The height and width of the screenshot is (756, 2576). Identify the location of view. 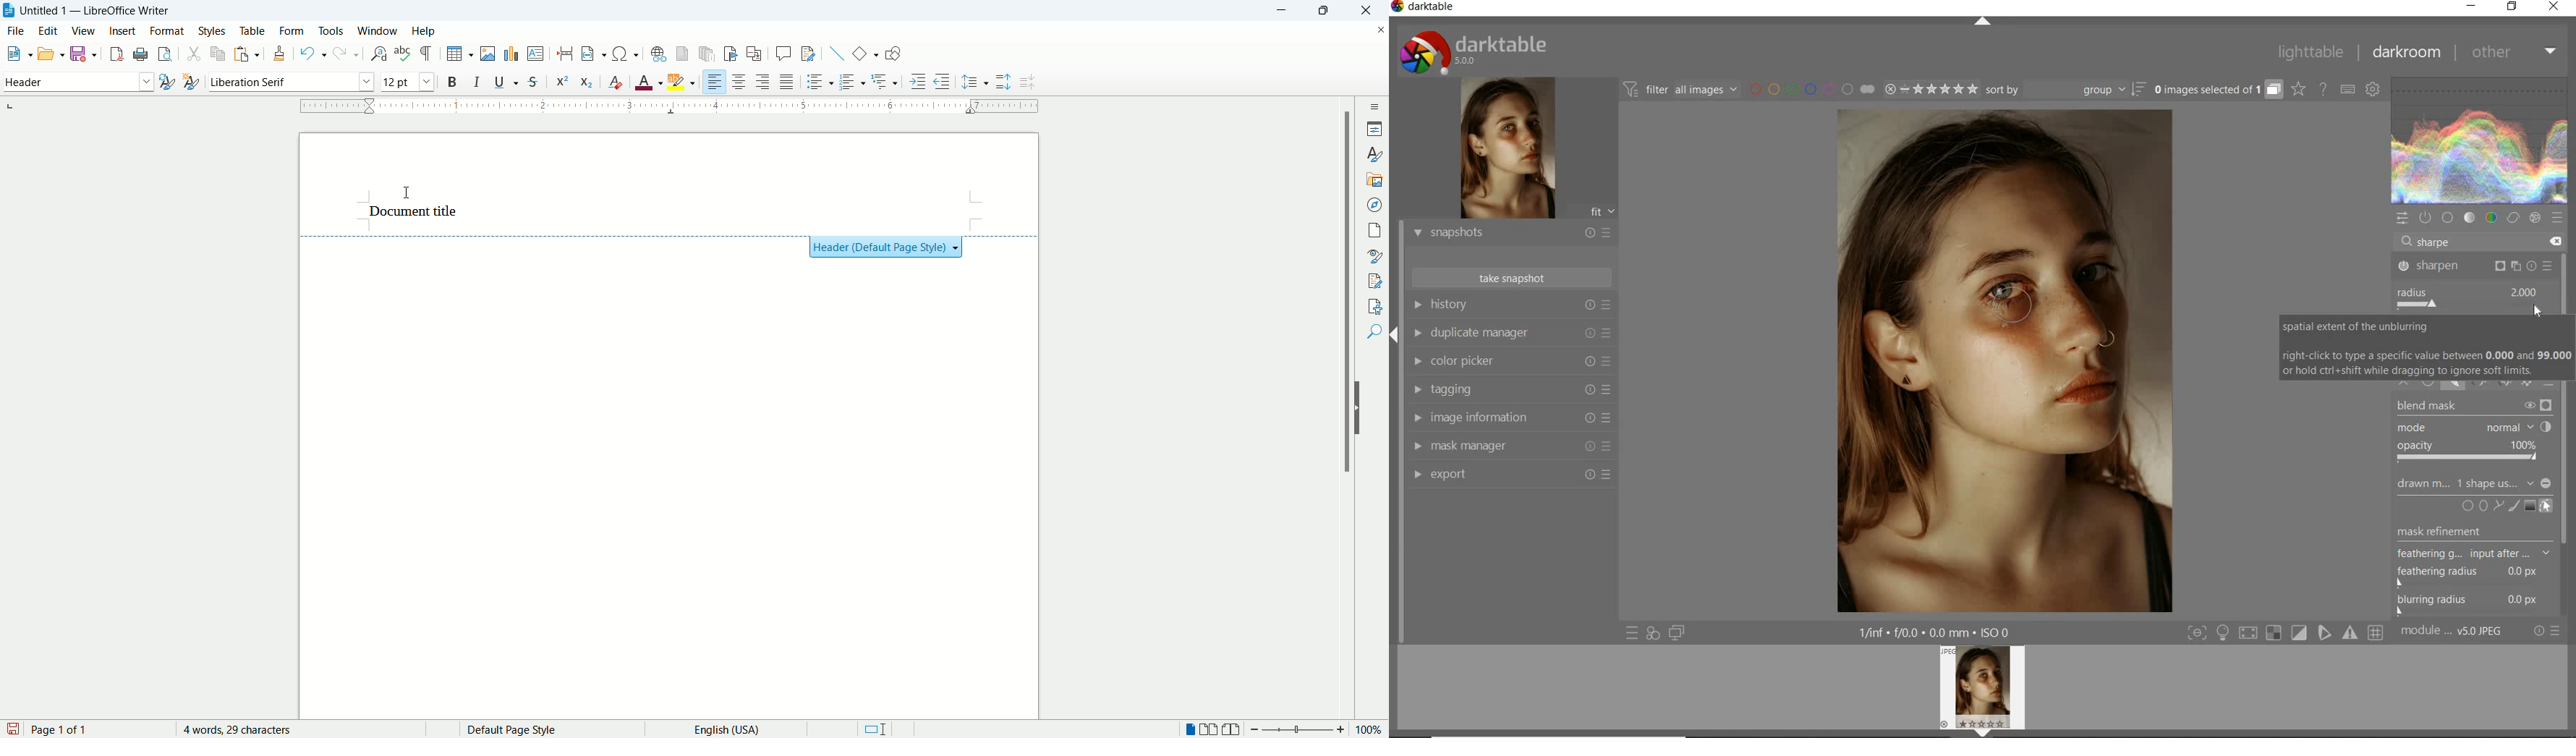
(85, 31).